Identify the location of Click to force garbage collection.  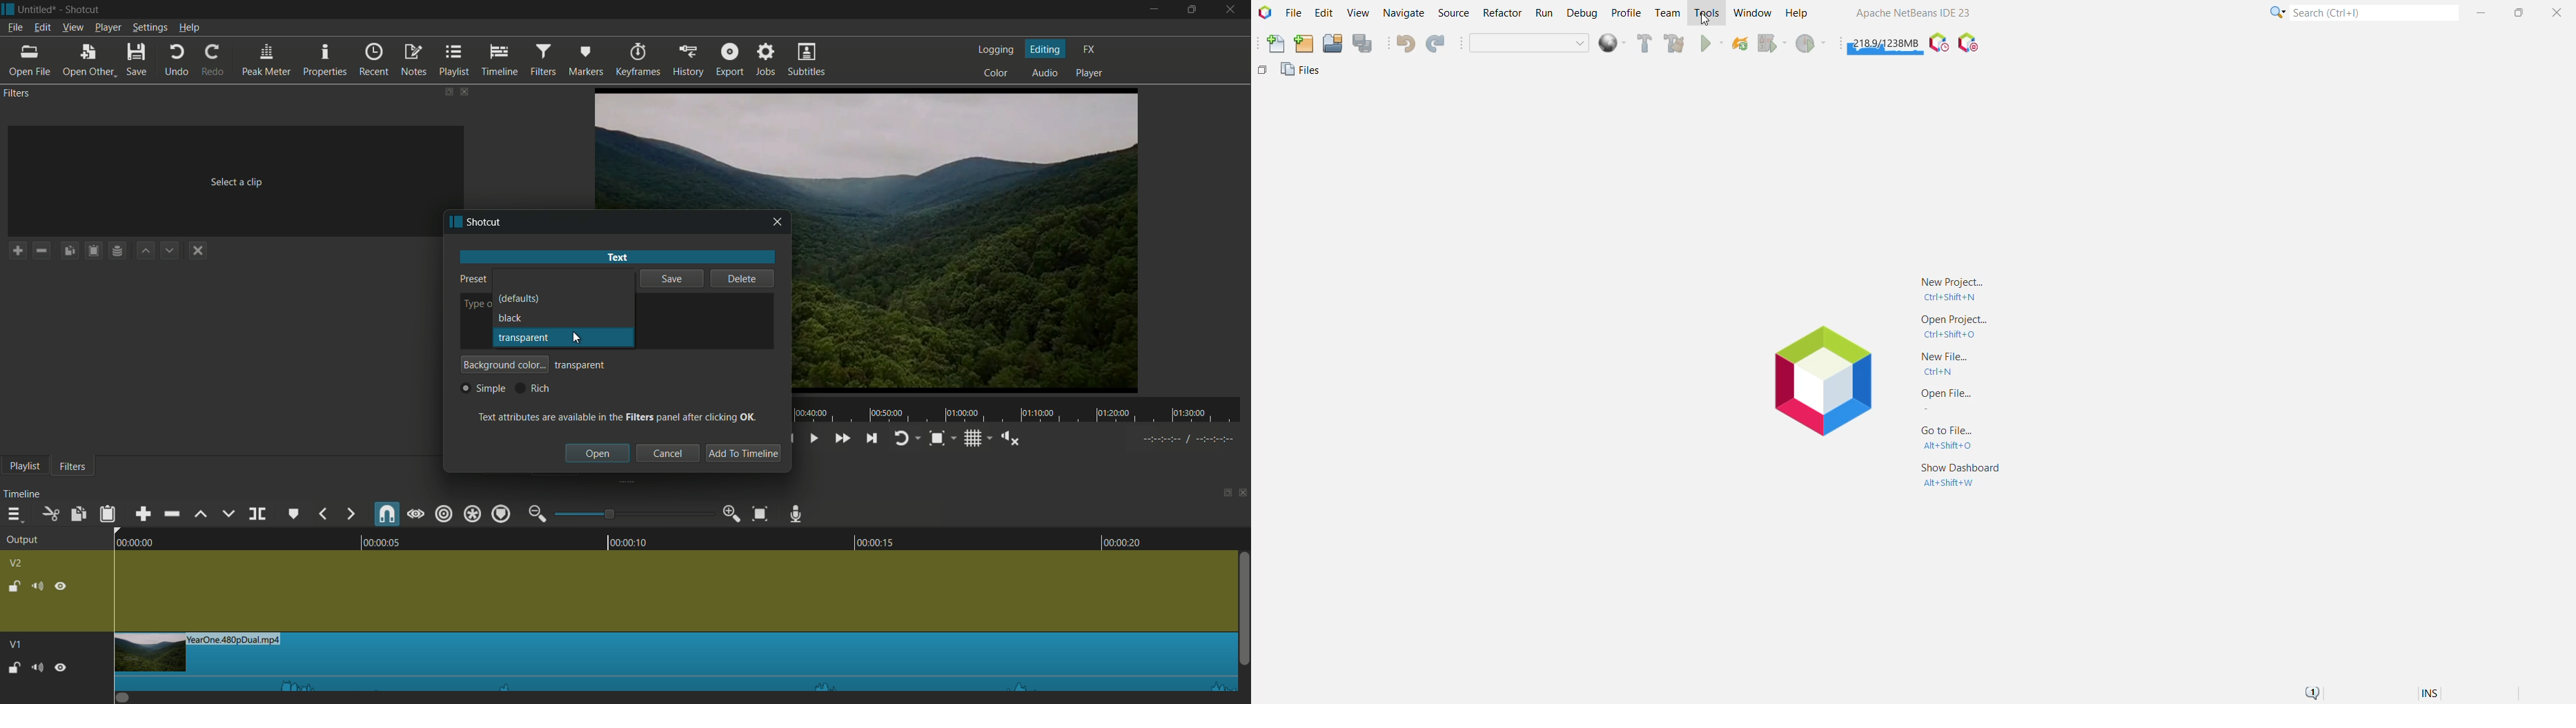
(1886, 41).